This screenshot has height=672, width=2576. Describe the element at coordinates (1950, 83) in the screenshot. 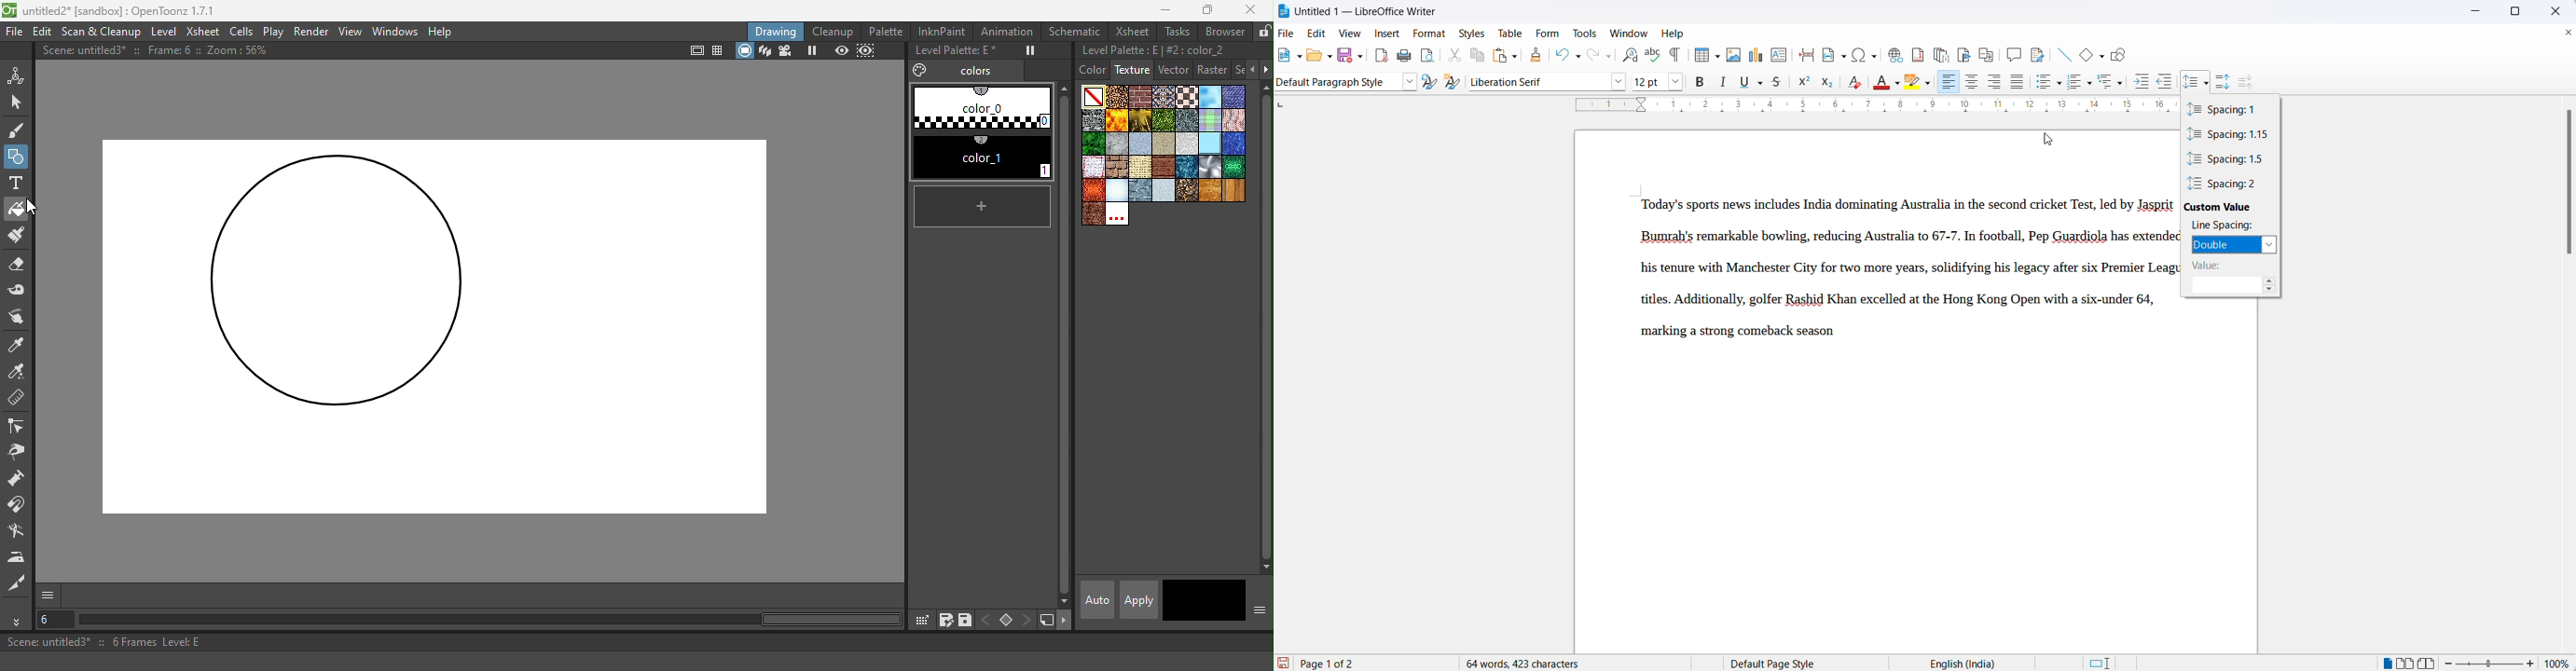

I see `text align left` at that location.